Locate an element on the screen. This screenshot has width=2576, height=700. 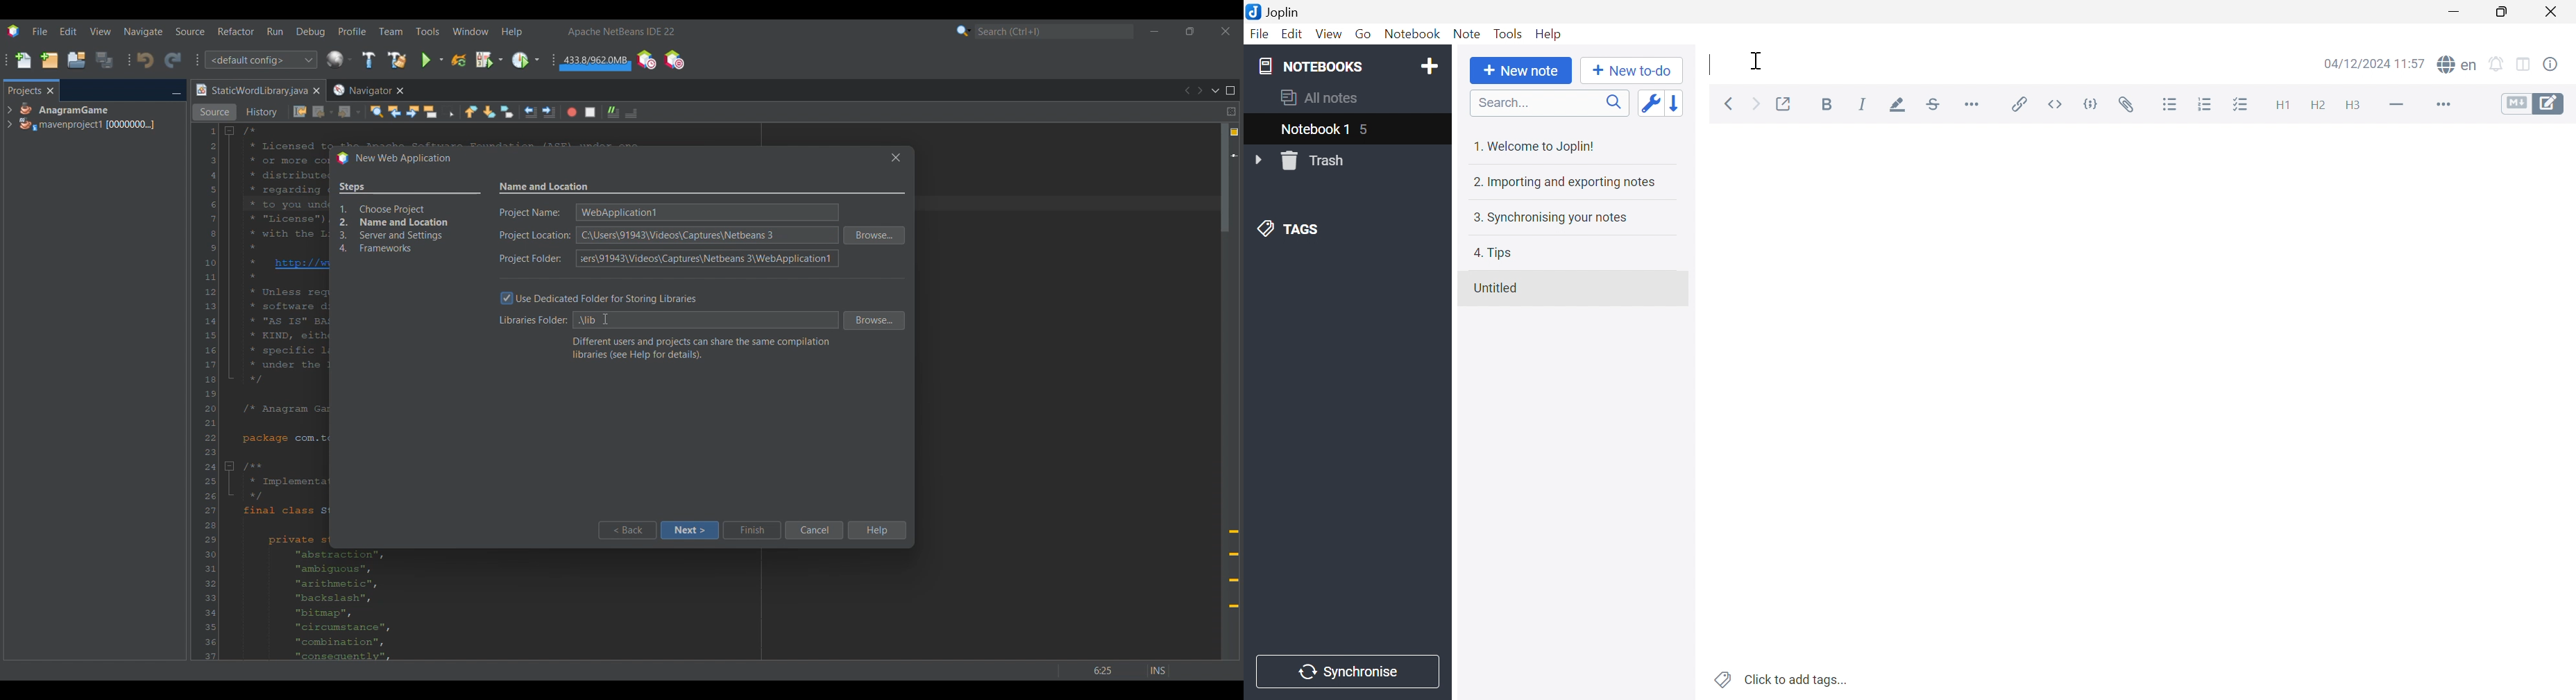
Numbered list is located at coordinates (2207, 106).